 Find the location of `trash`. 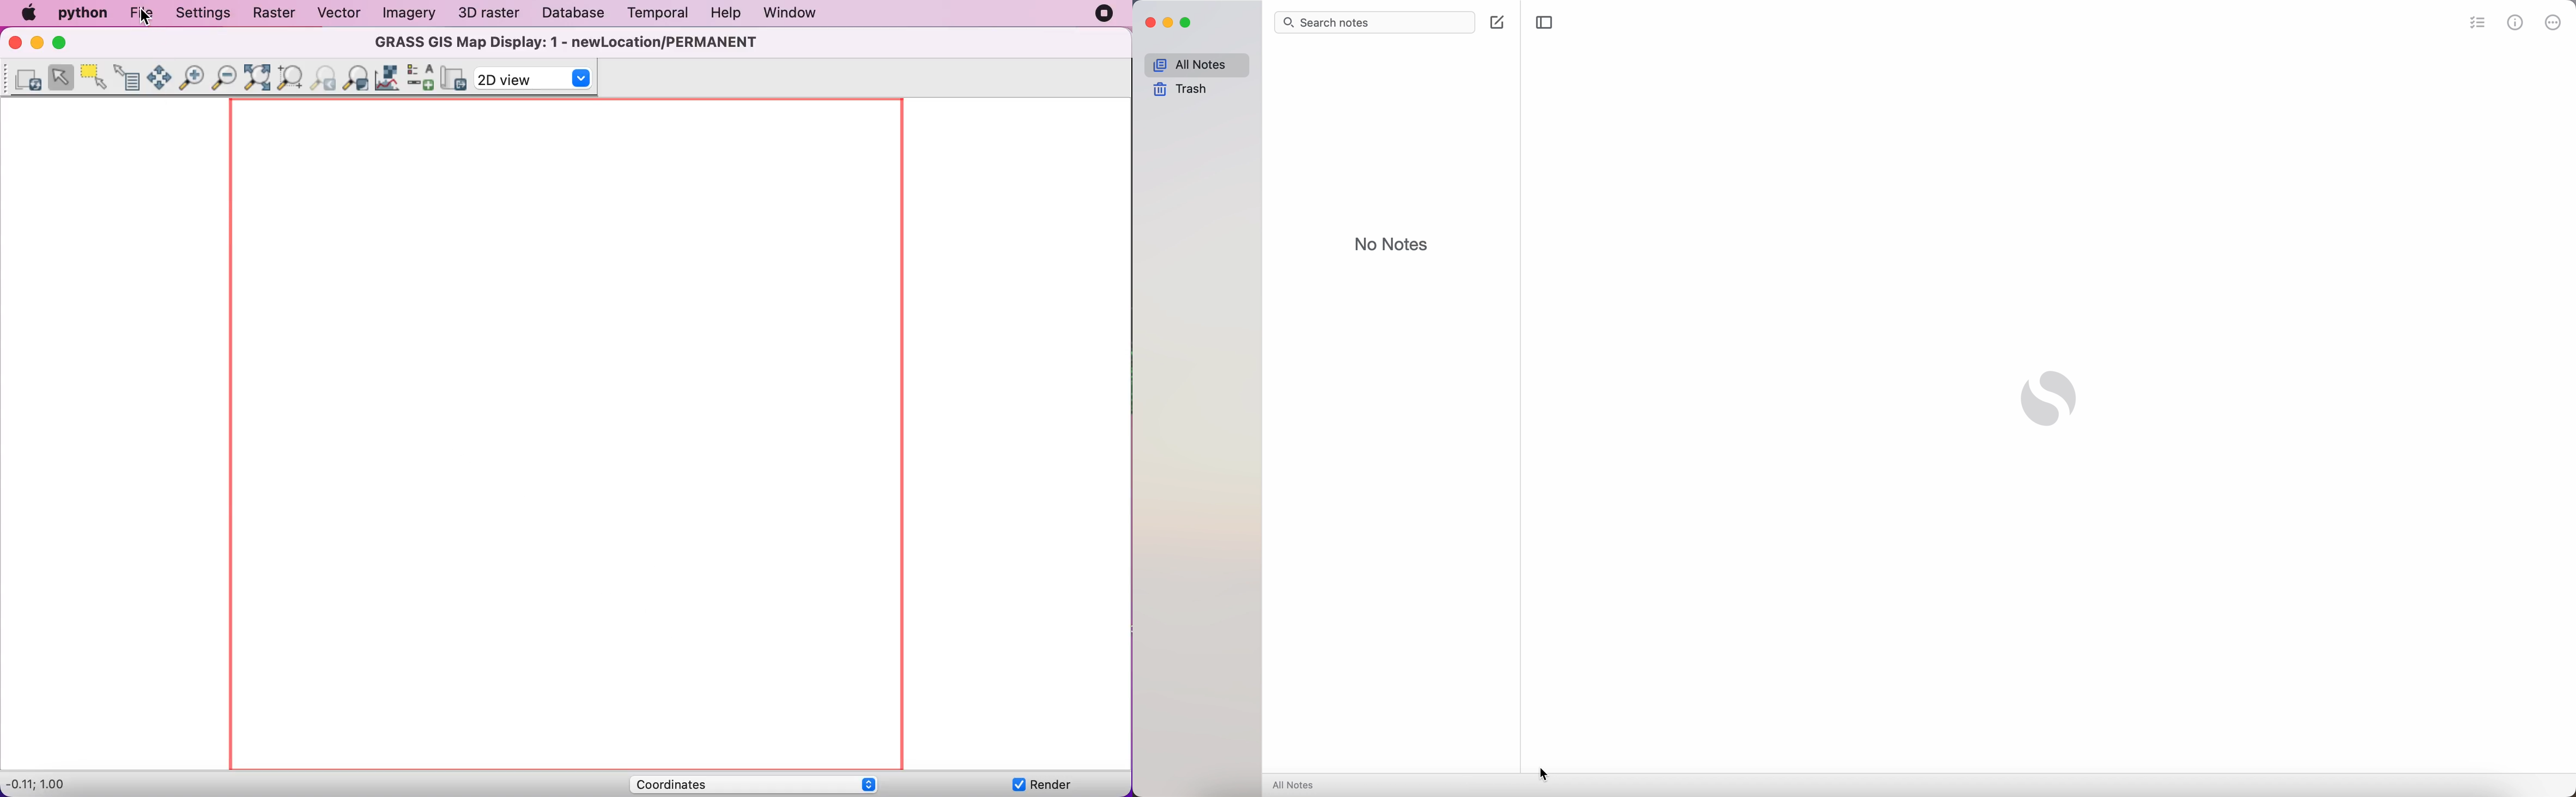

trash is located at coordinates (1178, 91).